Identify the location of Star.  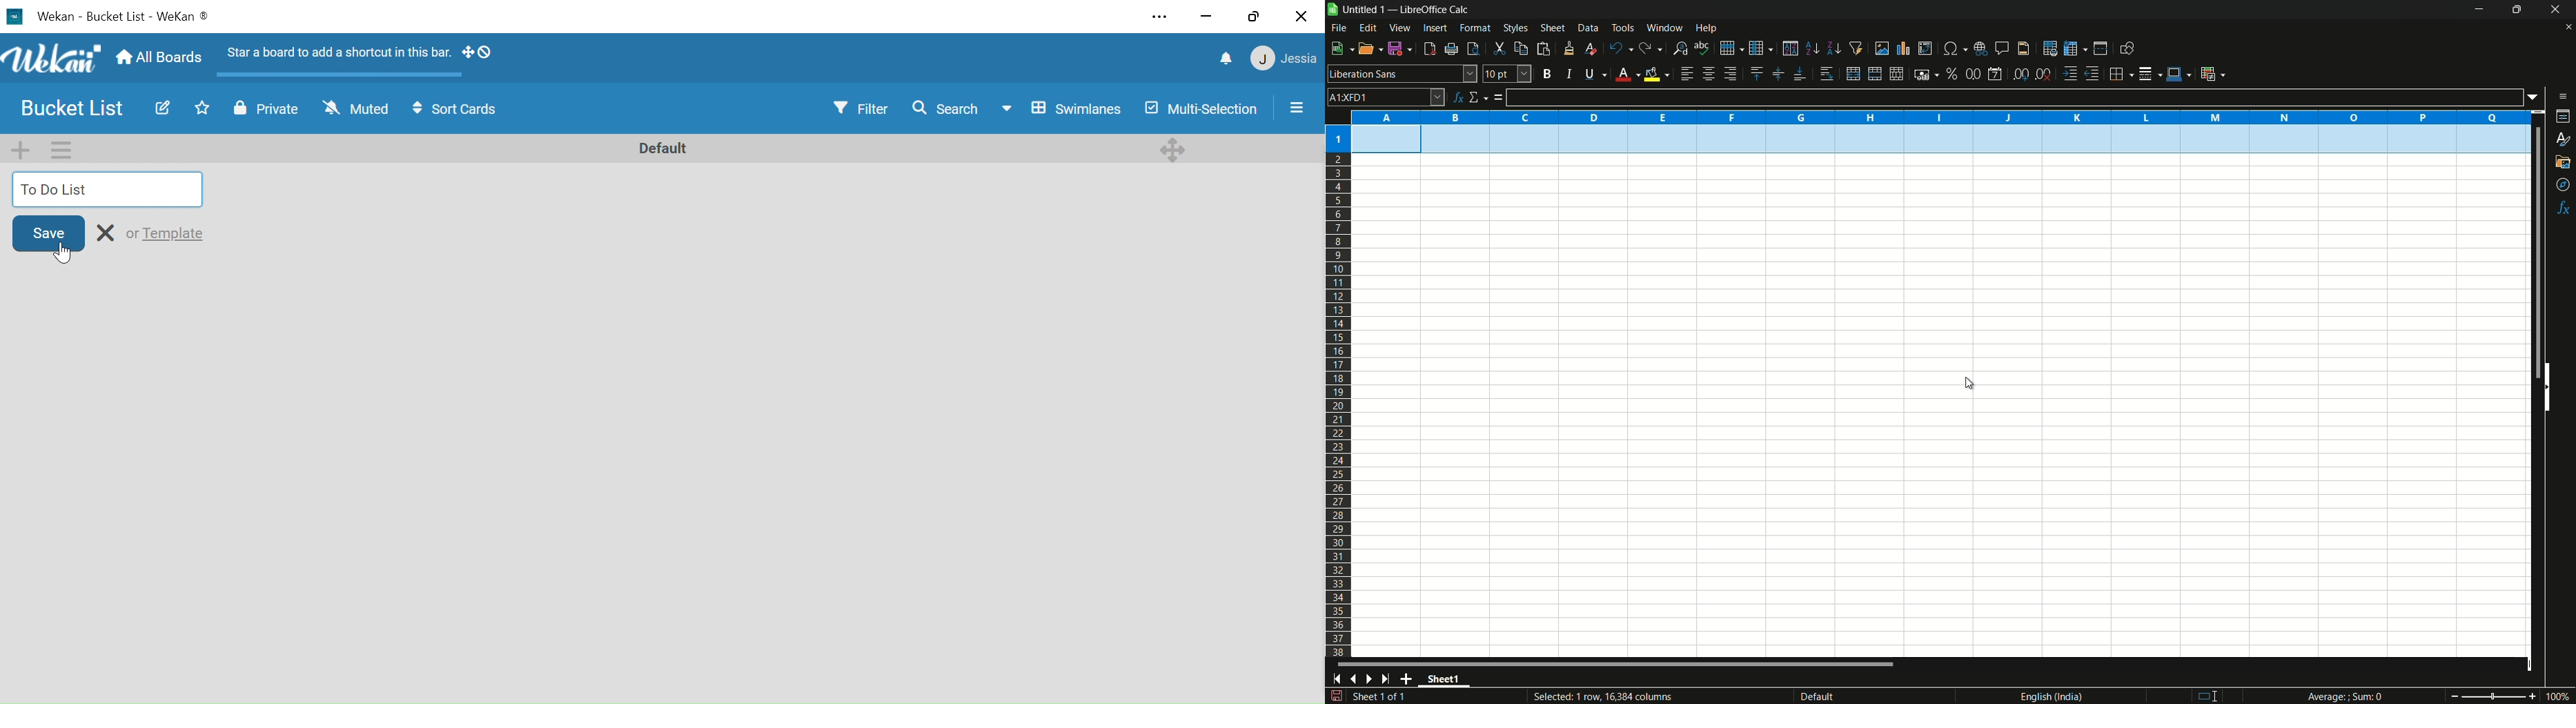
(197, 108).